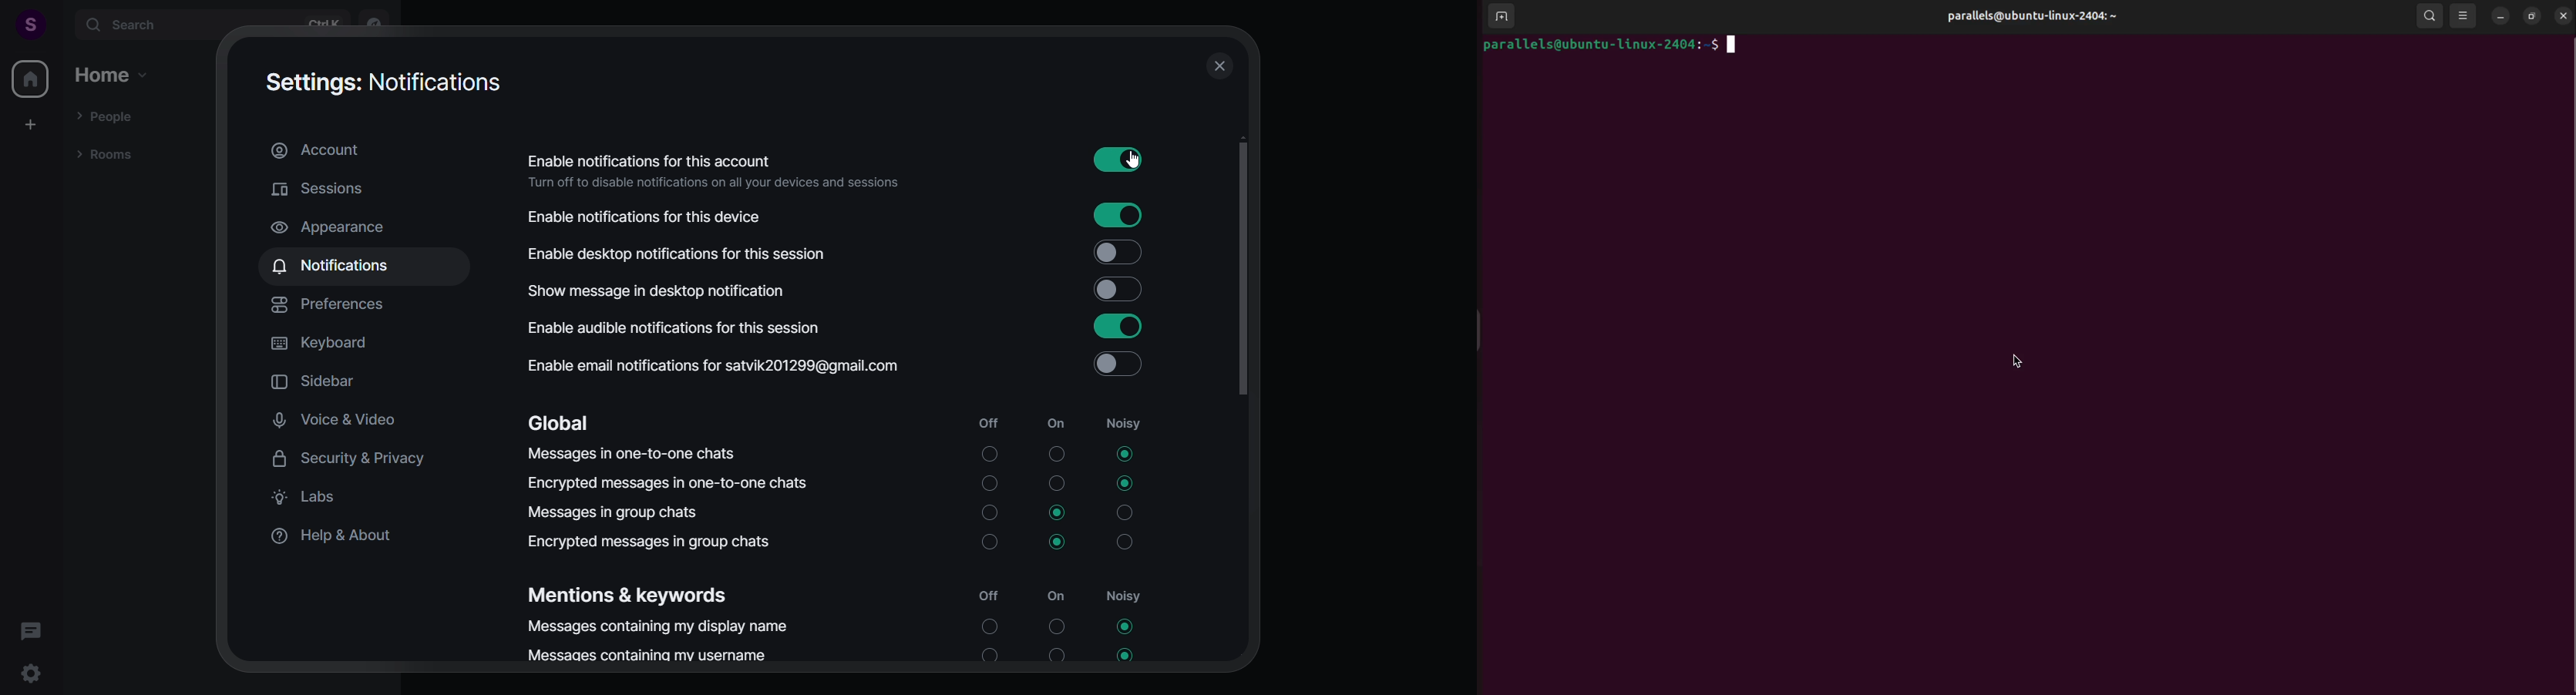 This screenshot has width=2576, height=700. I want to click on voice & voice, so click(355, 421).